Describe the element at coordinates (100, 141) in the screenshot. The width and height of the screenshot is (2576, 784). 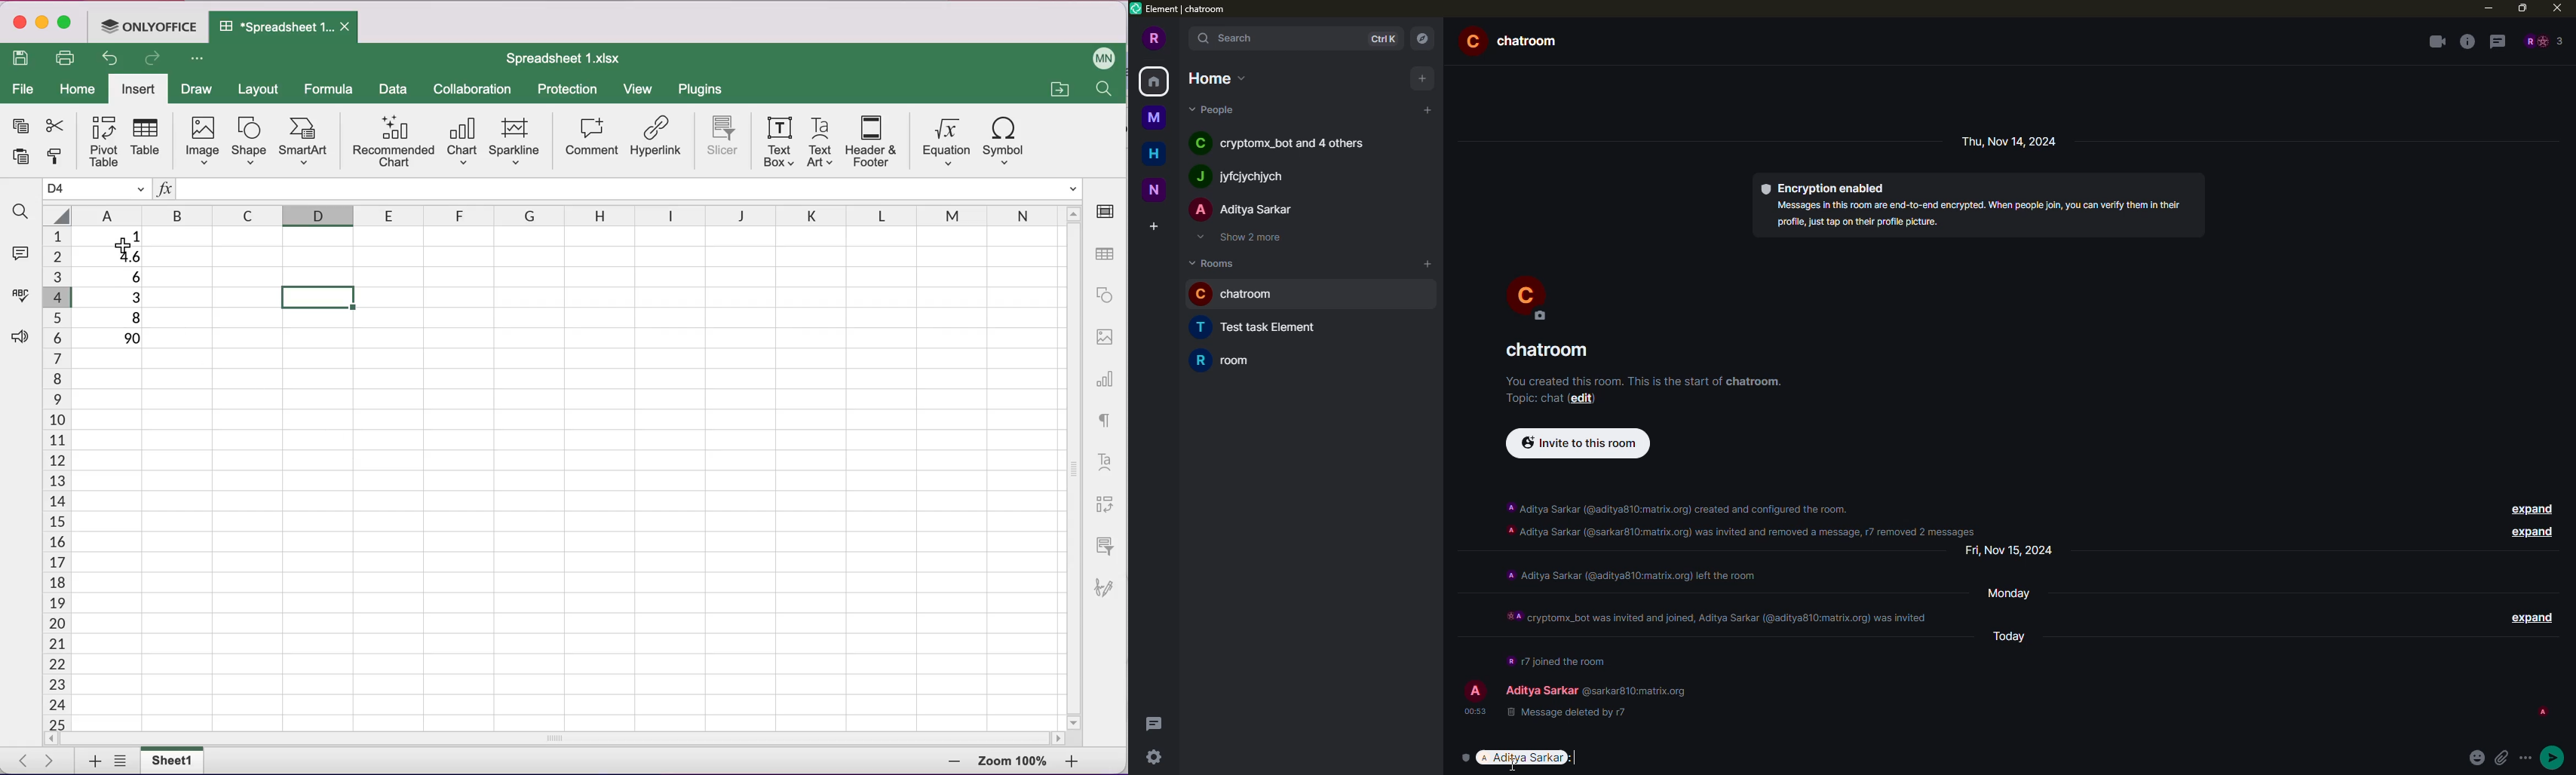
I see `pivot table` at that location.